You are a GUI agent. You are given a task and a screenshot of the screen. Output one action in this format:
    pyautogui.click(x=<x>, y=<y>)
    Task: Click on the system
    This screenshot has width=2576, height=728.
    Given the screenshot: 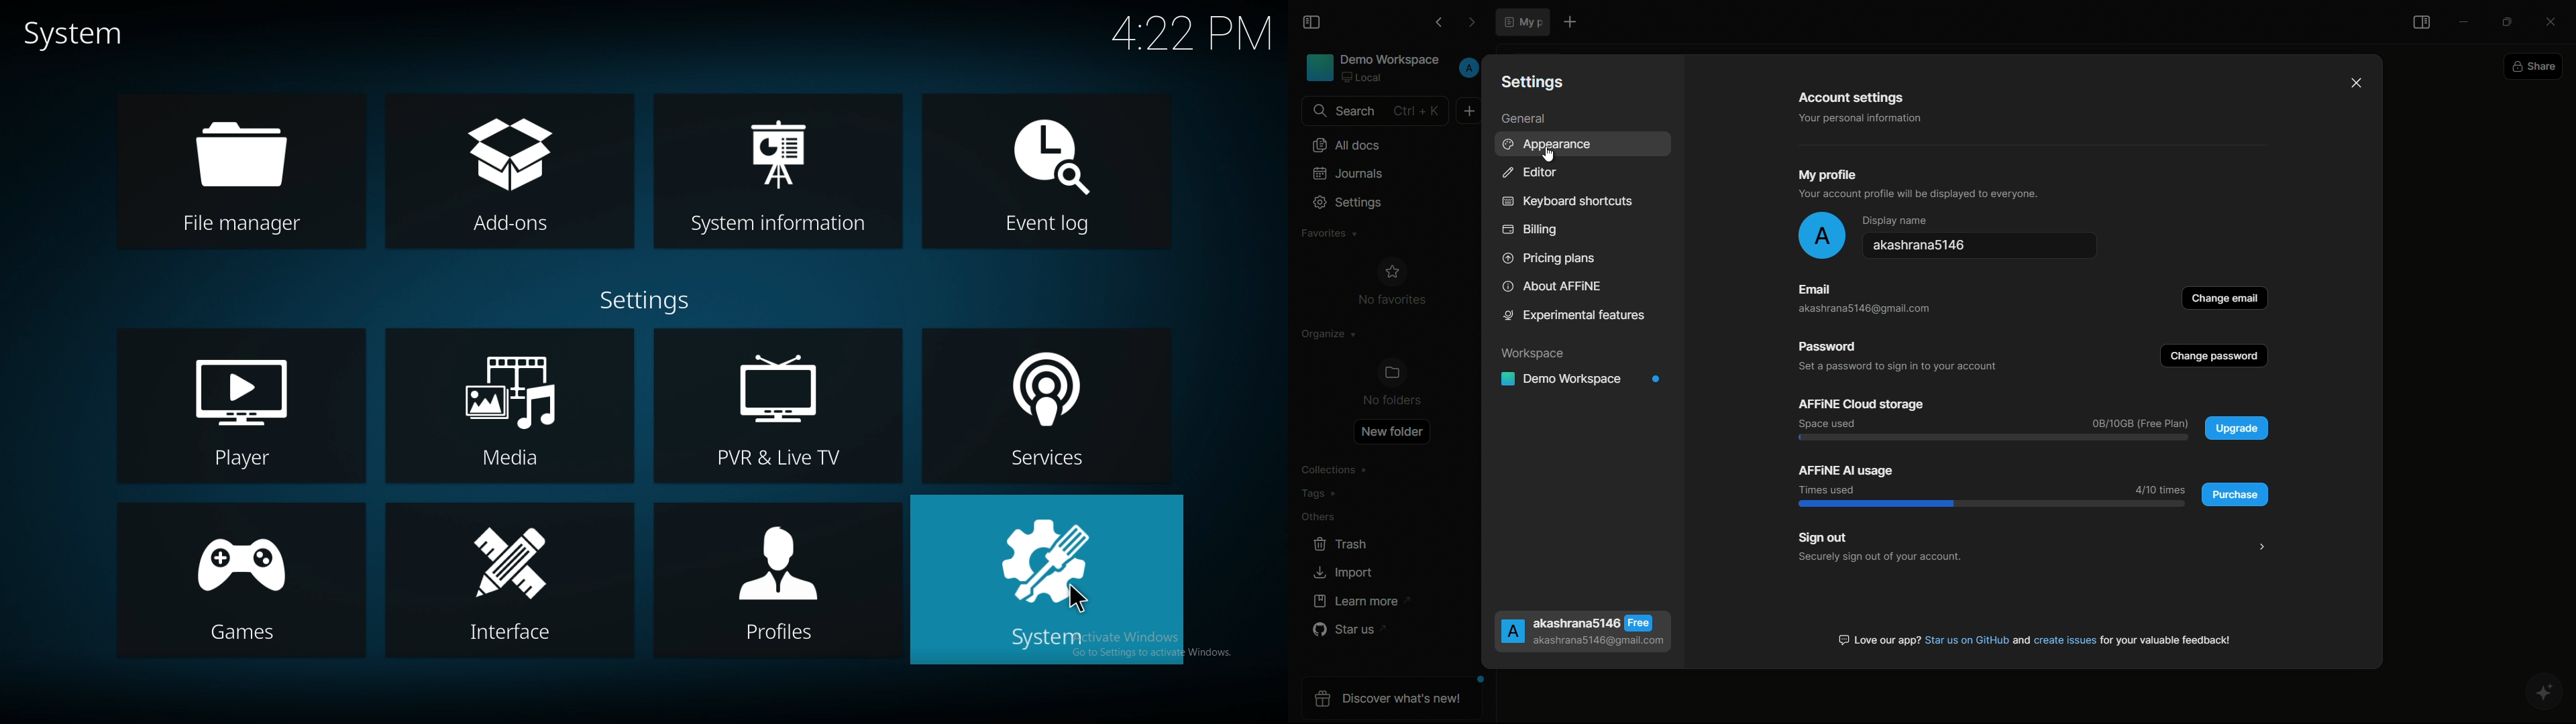 What is the action you would take?
    pyautogui.click(x=1045, y=579)
    